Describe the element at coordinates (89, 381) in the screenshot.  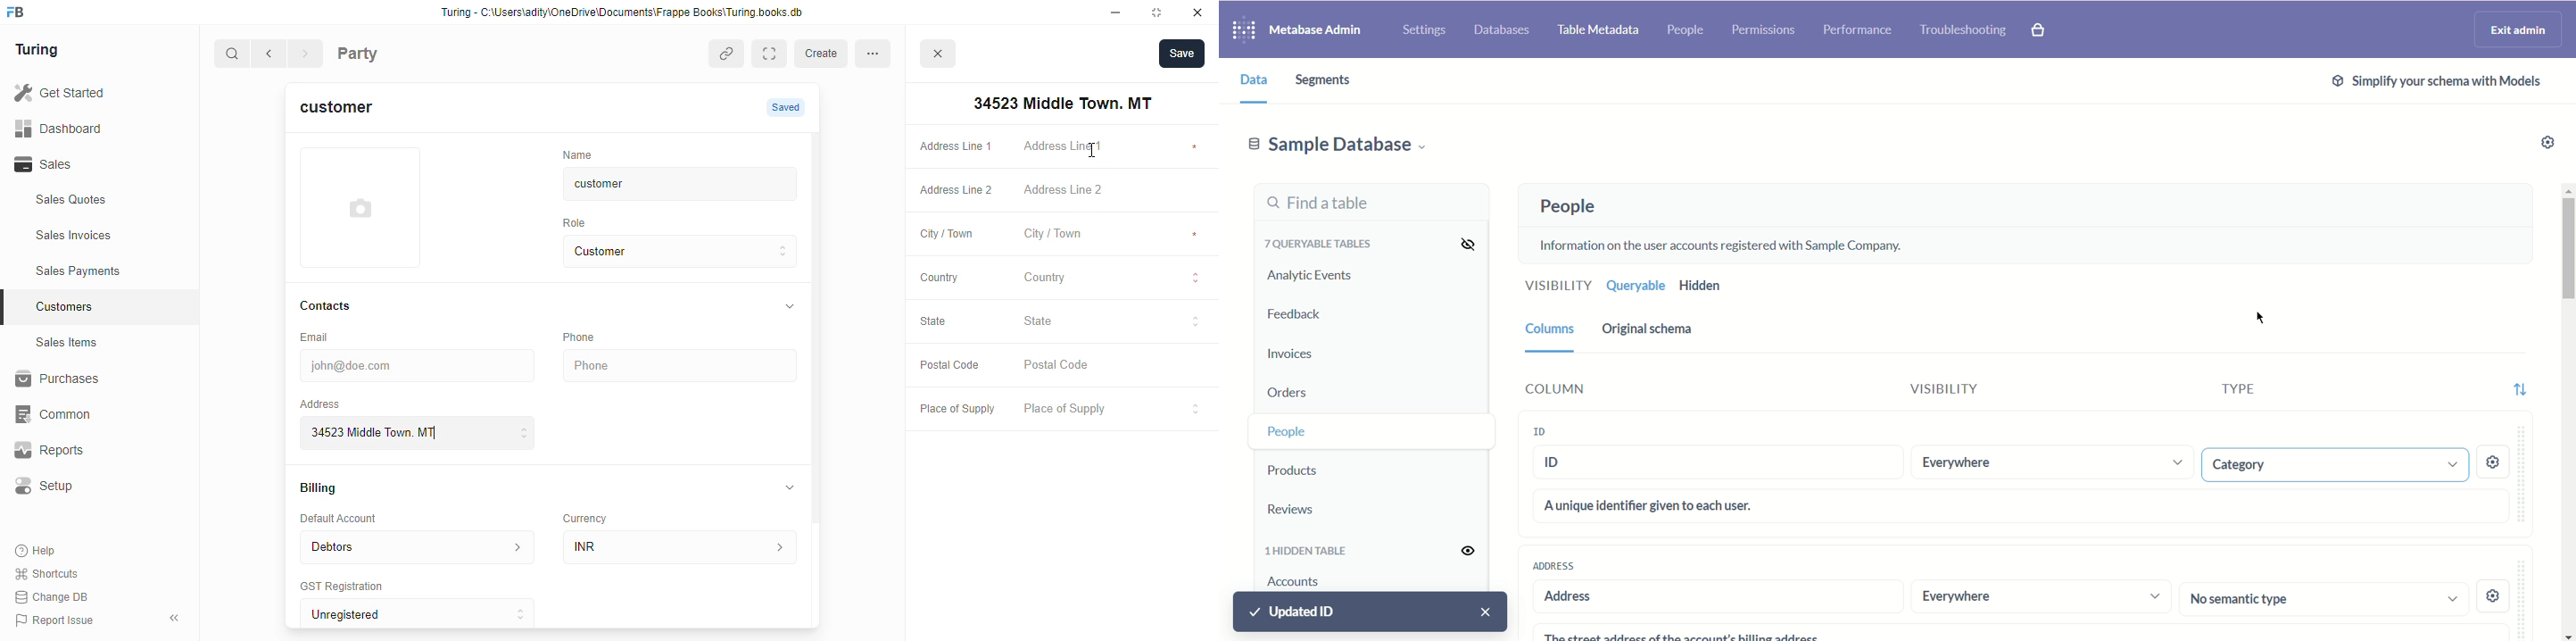
I see `Purchases` at that location.